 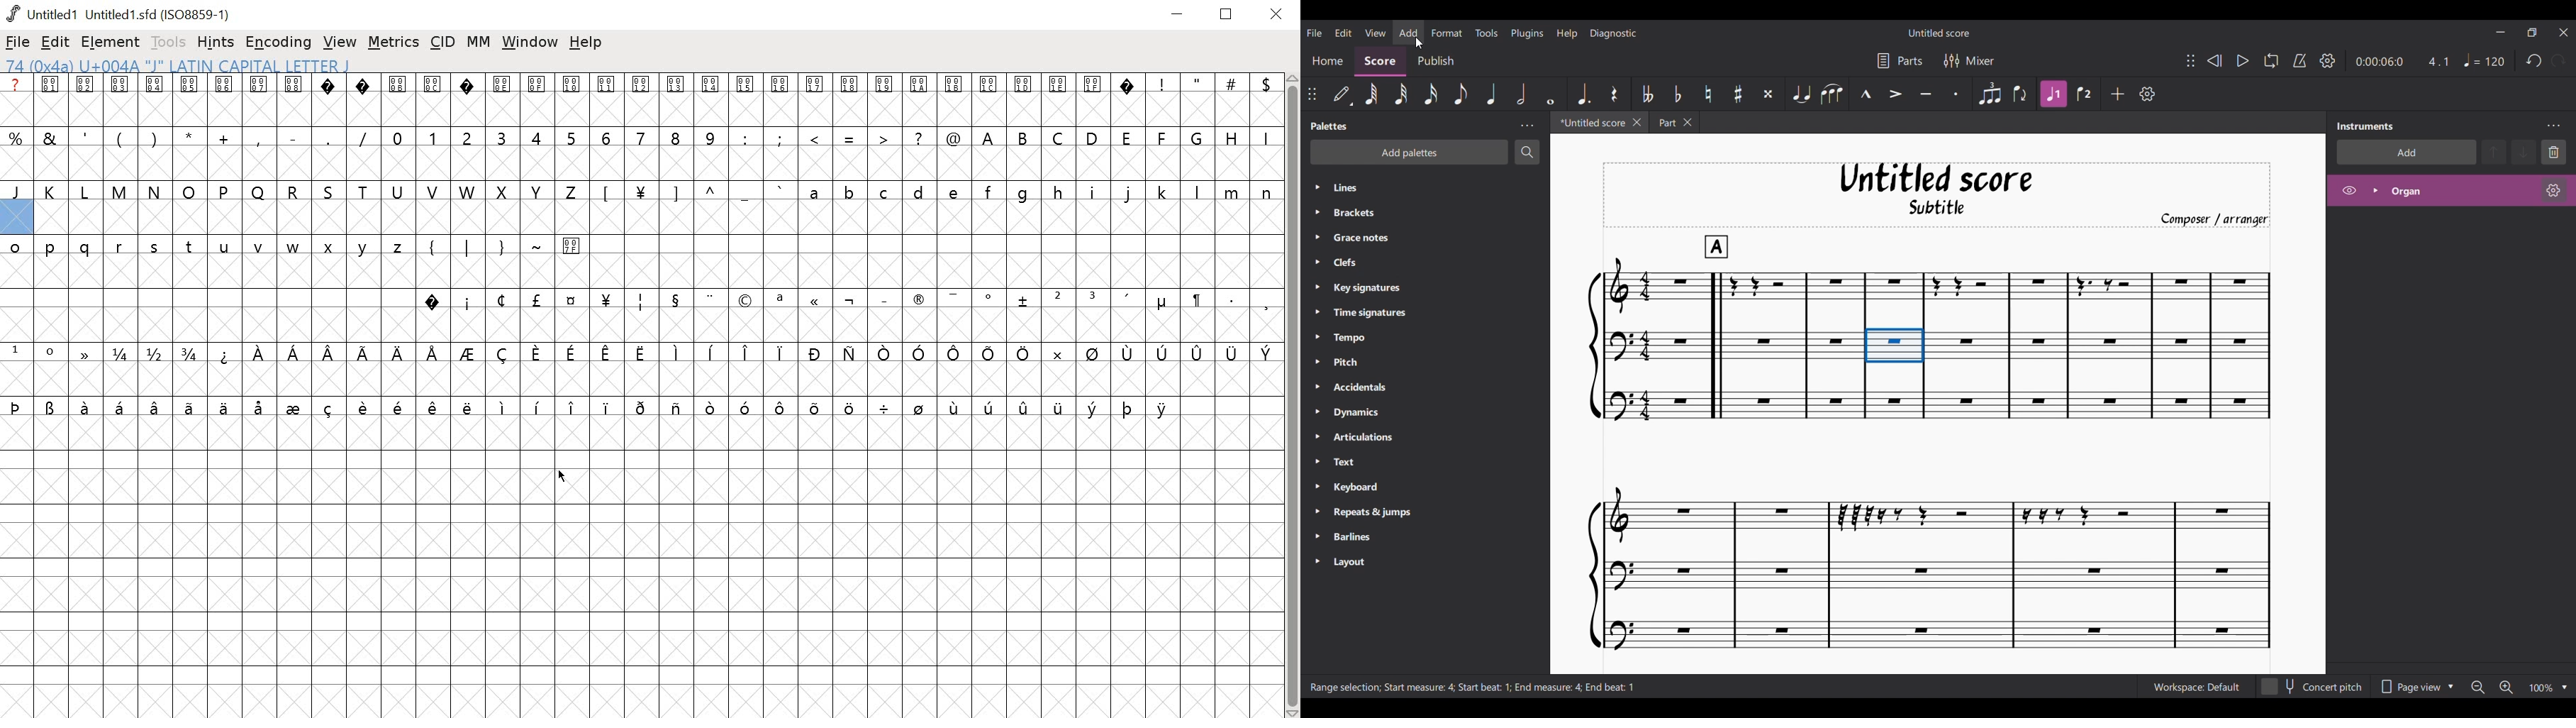 What do you see at coordinates (586, 43) in the screenshot?
I see `help` at bounding box center [586, 43].